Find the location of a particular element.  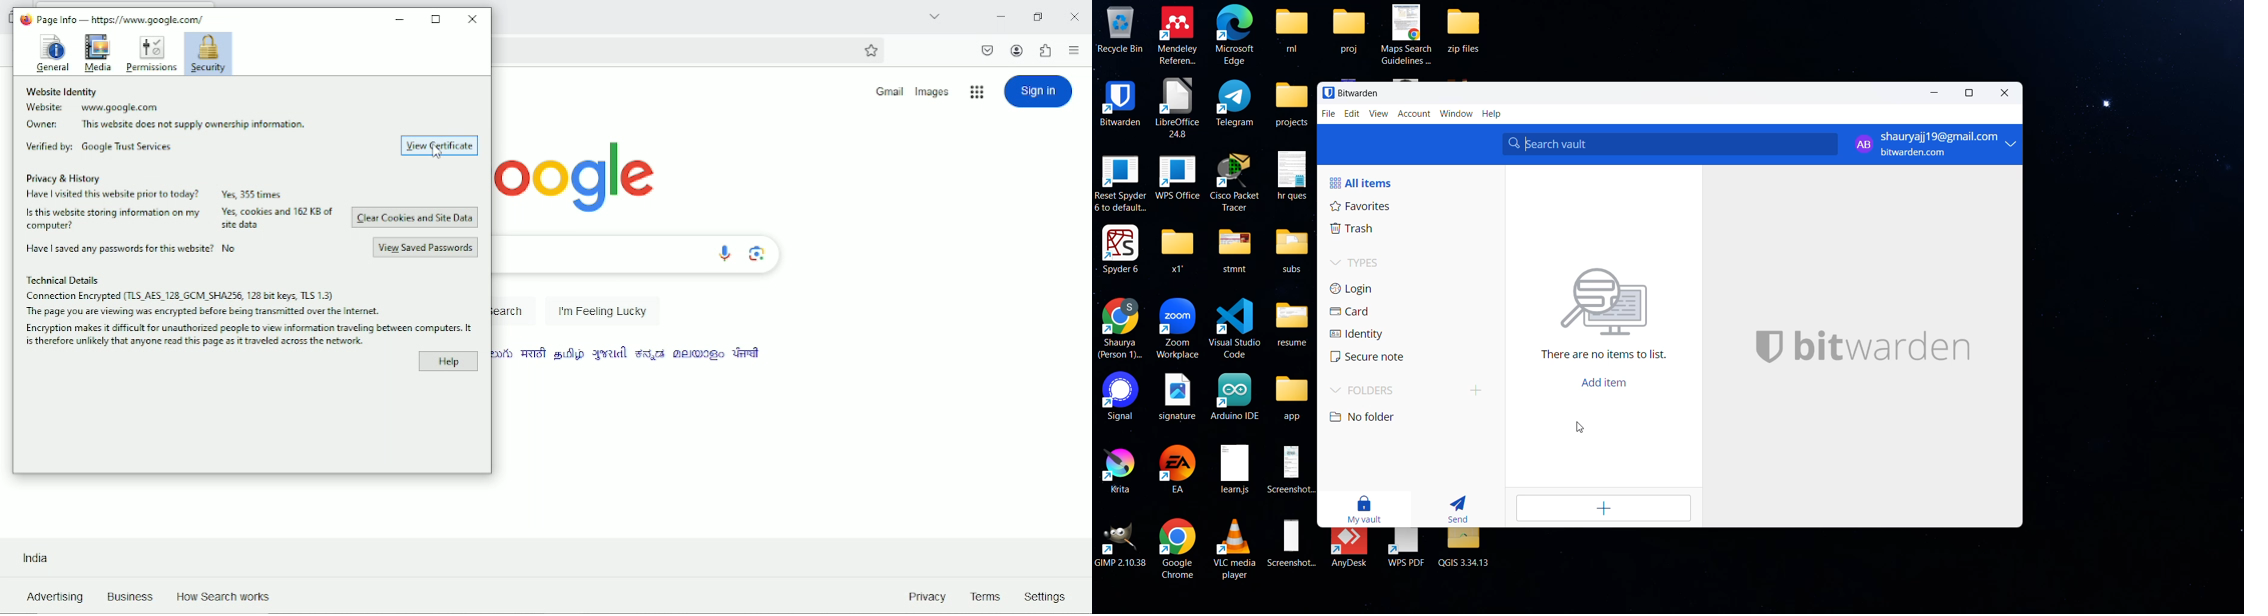

Clear cookies and site data is located at coordinates (414, 217).